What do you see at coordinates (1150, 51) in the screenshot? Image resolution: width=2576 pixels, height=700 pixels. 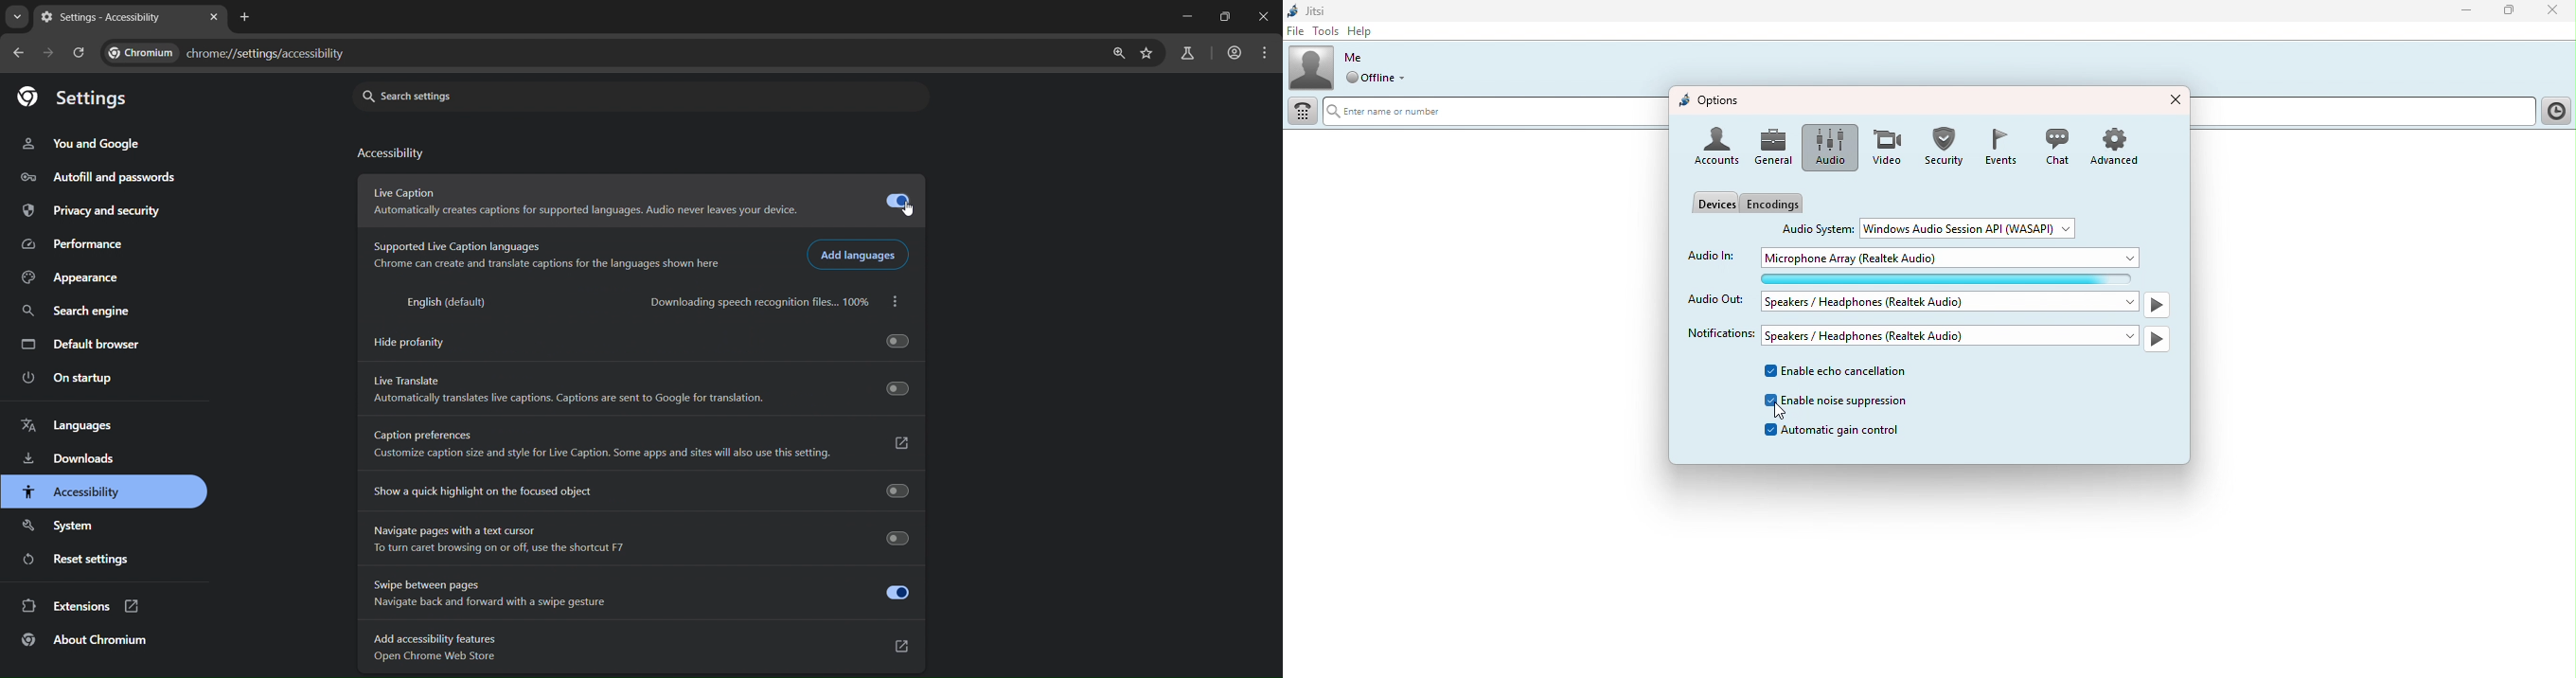 I see `bookmark page` at bounding box center [1150, 51].